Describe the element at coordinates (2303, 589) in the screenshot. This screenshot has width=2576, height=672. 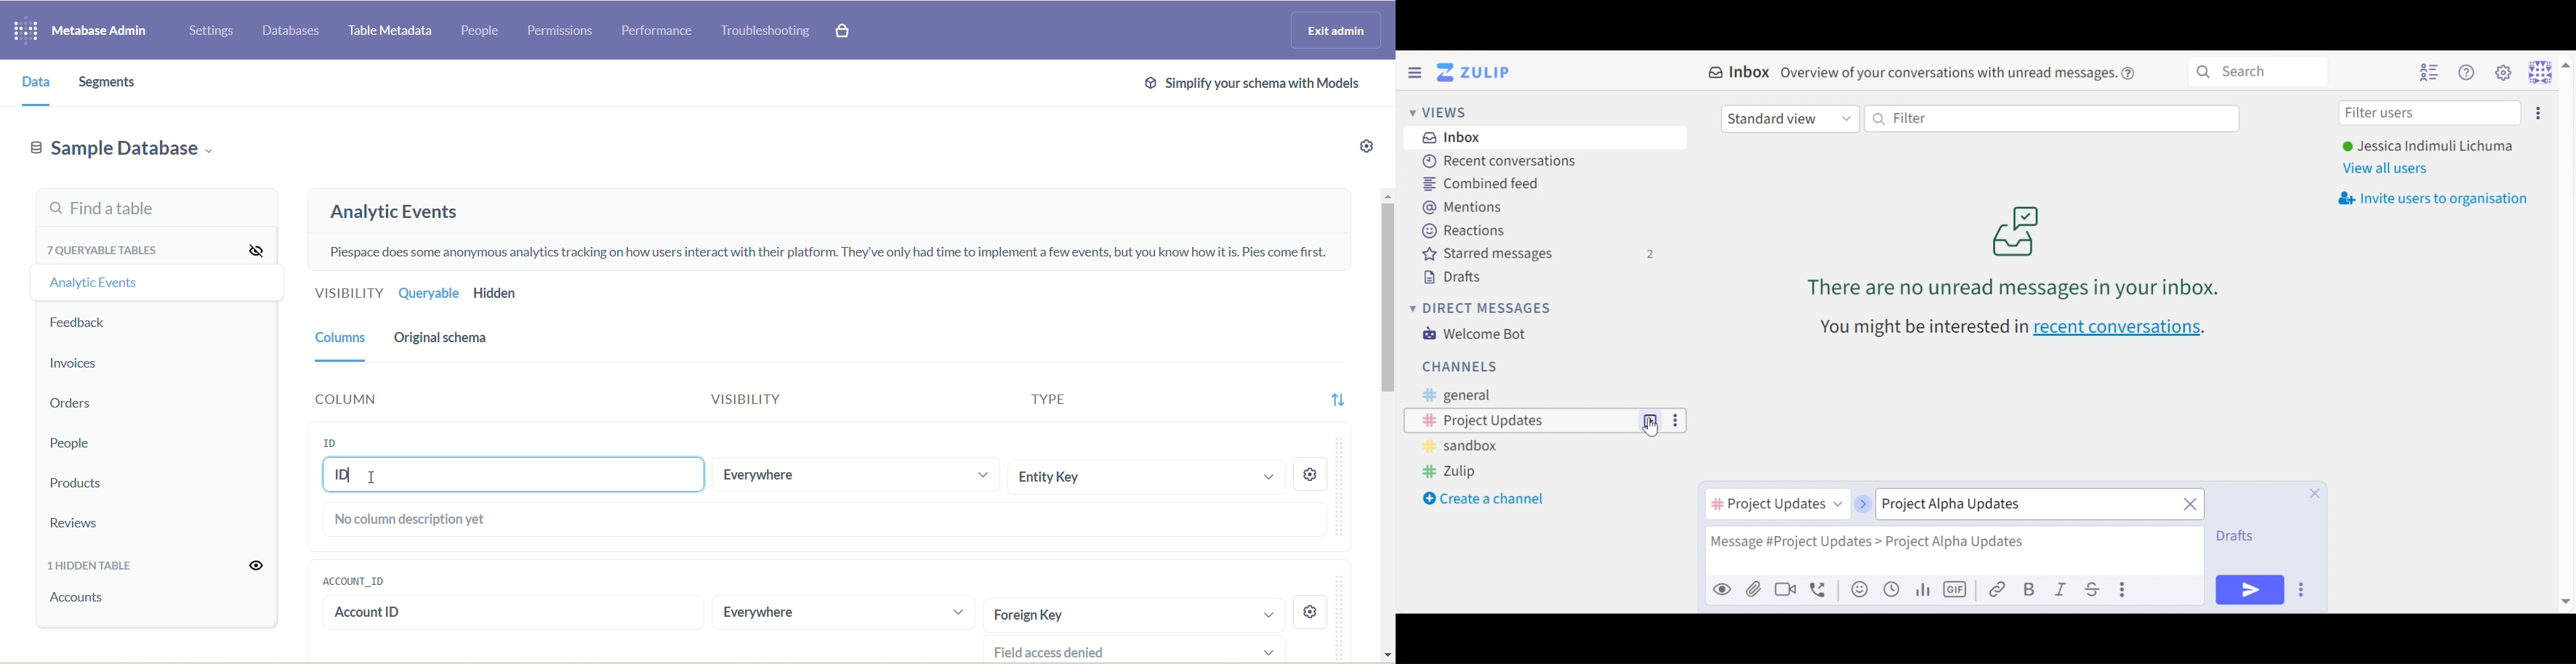
I see `Send Options` at that location.